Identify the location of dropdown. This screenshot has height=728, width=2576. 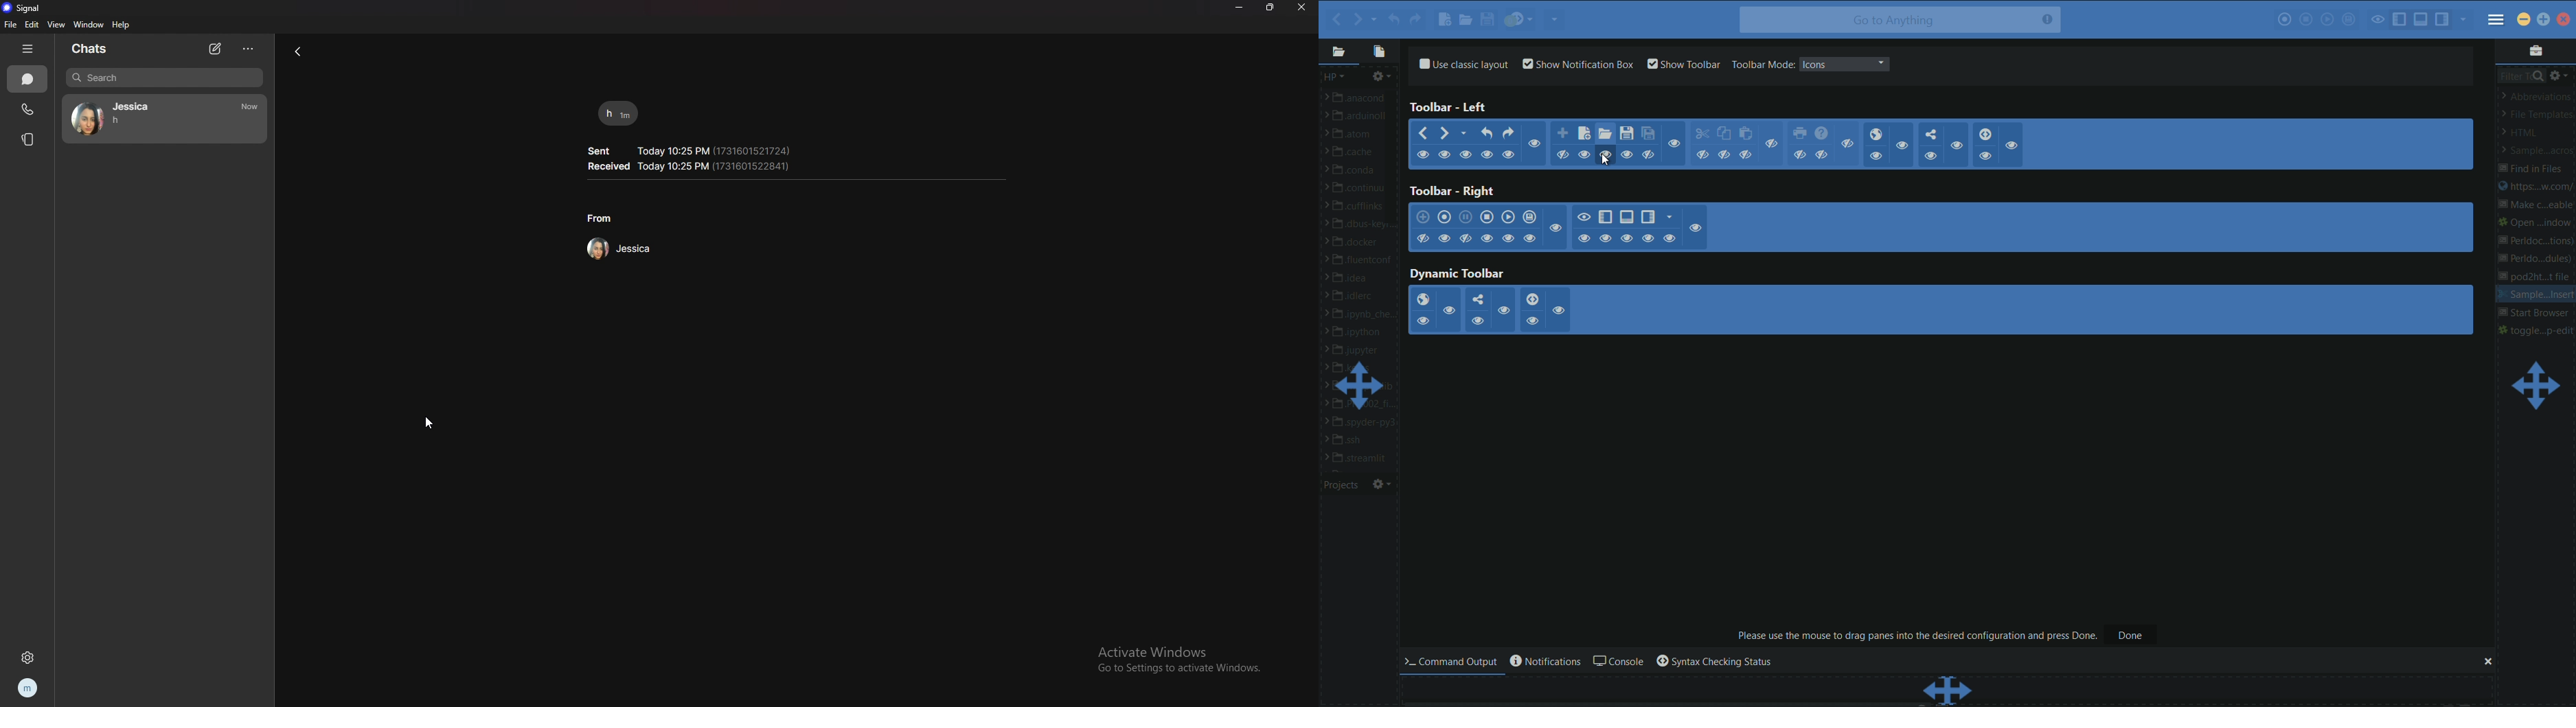
(1881, 63).